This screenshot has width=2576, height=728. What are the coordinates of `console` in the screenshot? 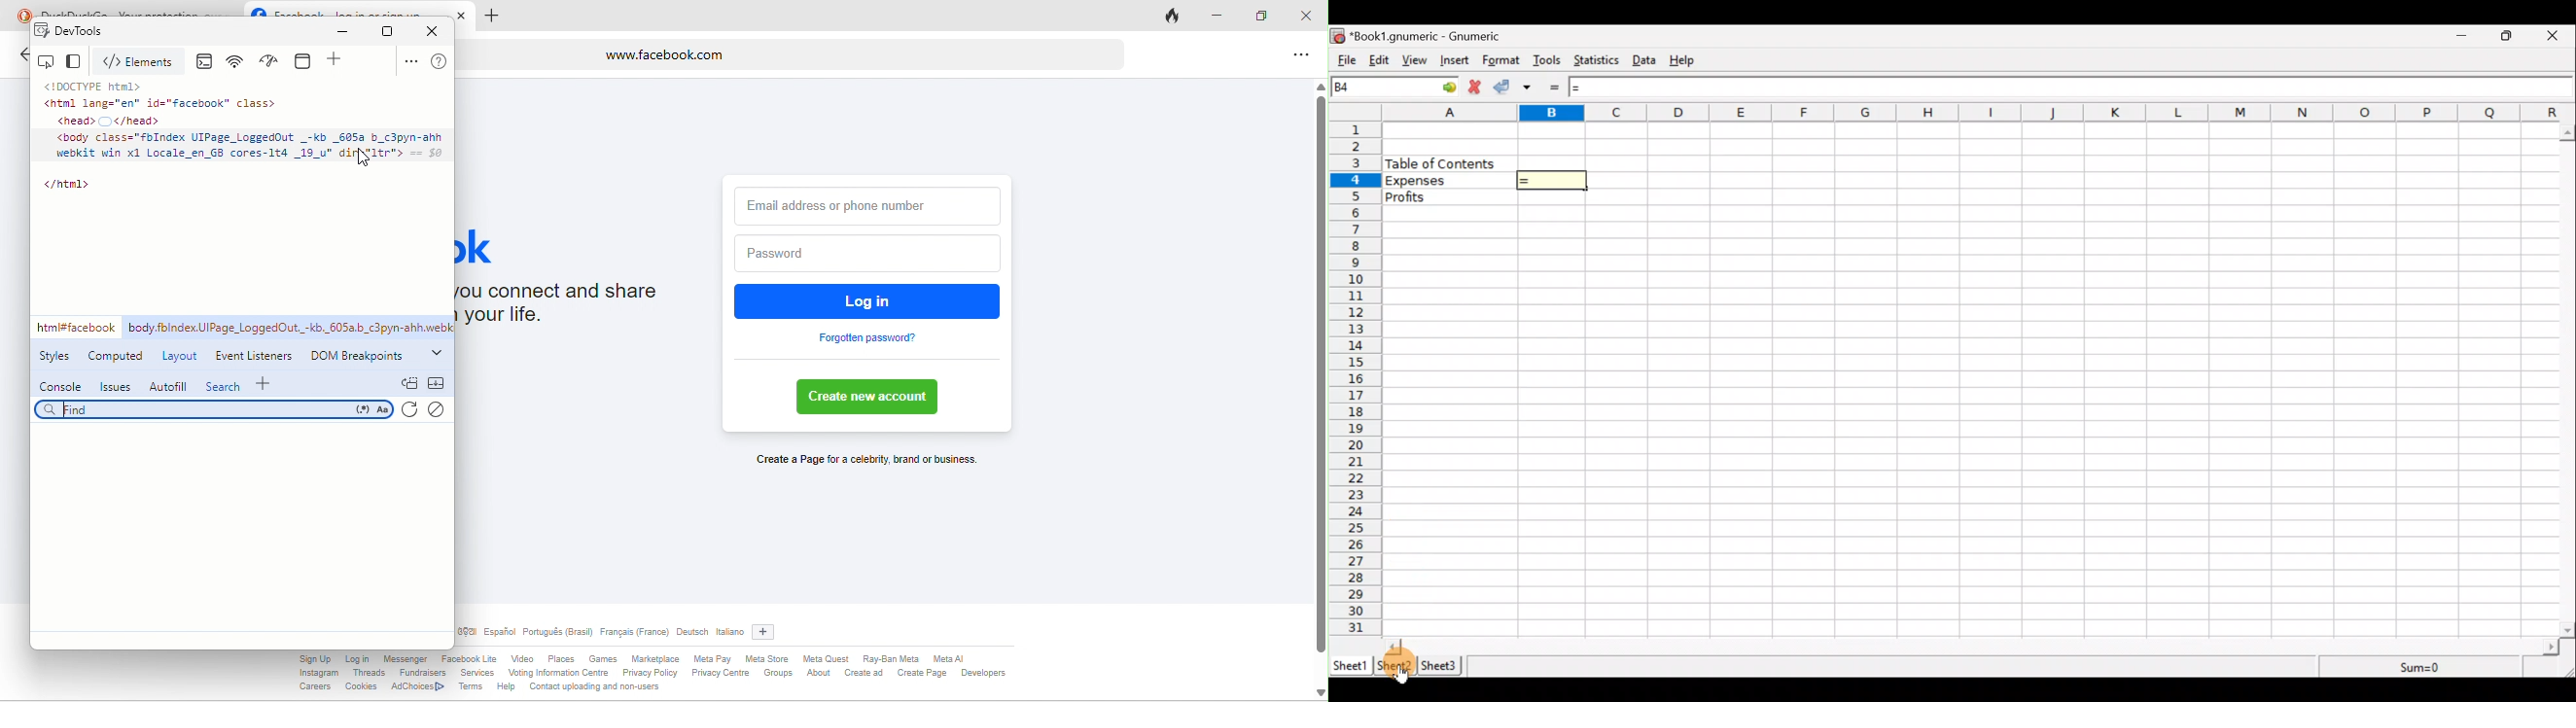 It's located at (208, 62).